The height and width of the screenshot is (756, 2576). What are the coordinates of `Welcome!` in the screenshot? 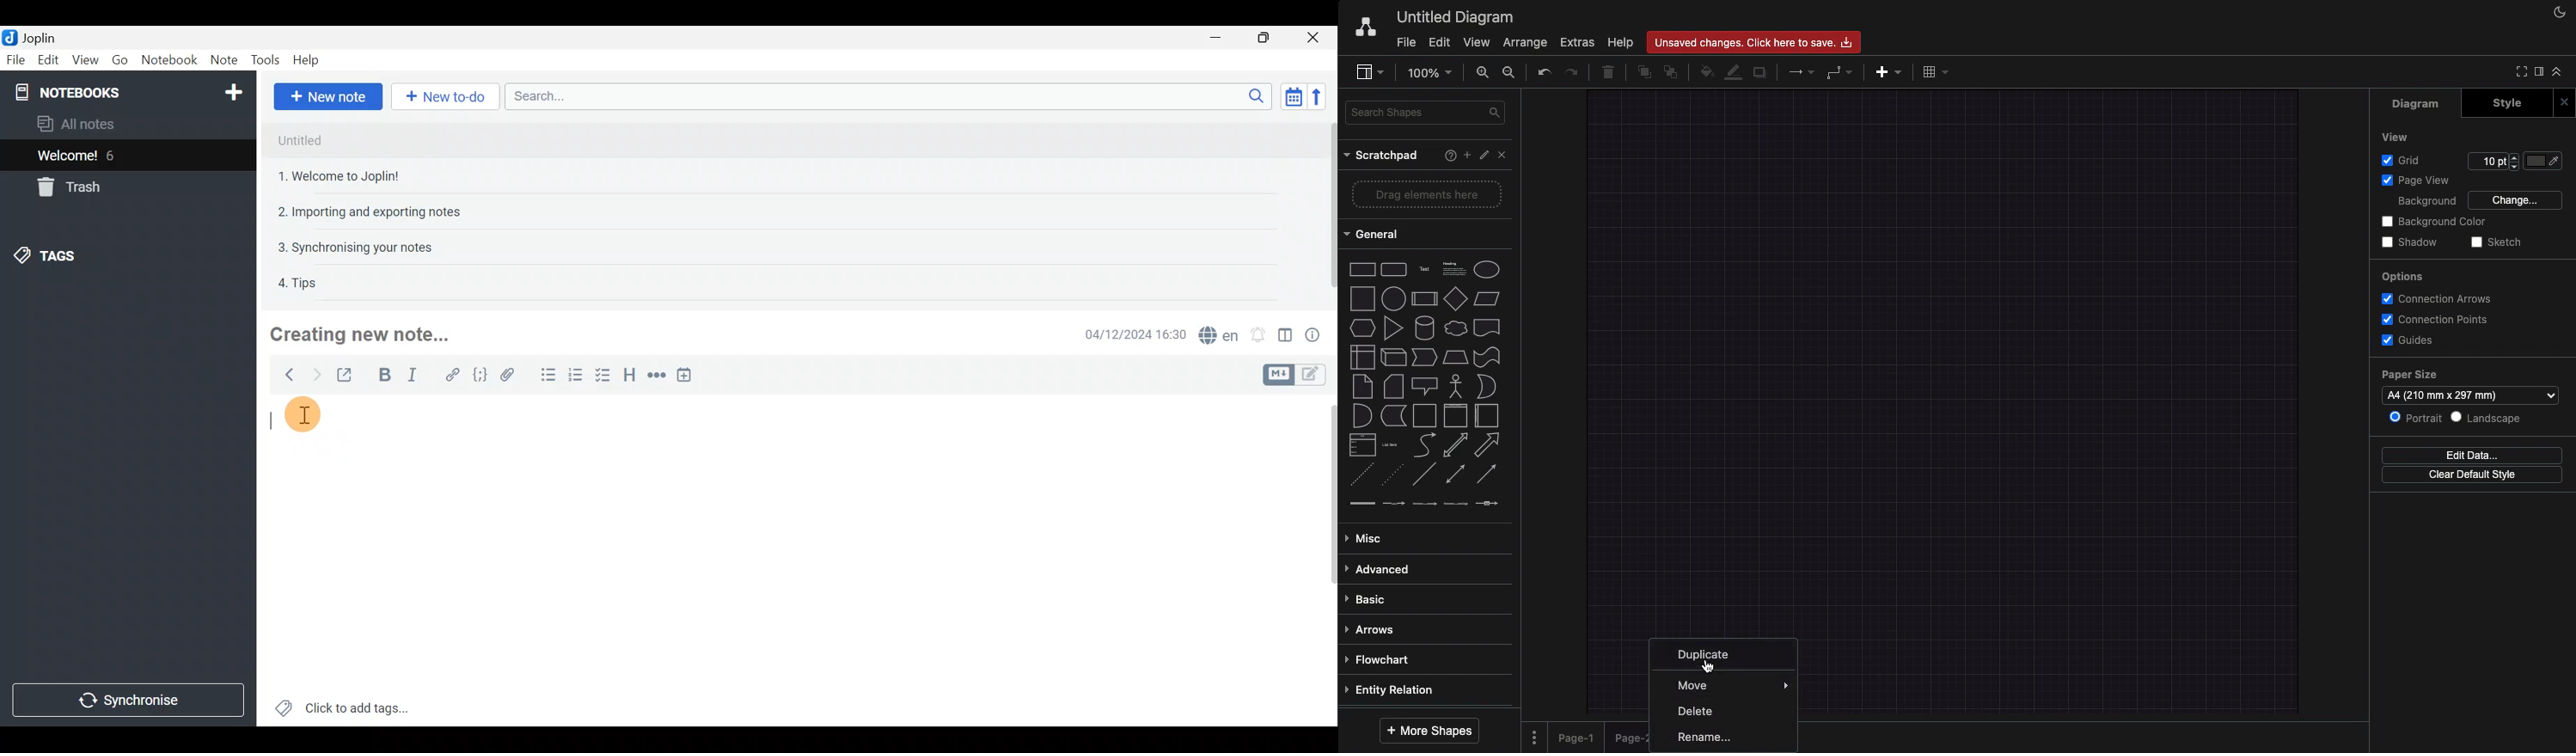 It's located at (68, 157).